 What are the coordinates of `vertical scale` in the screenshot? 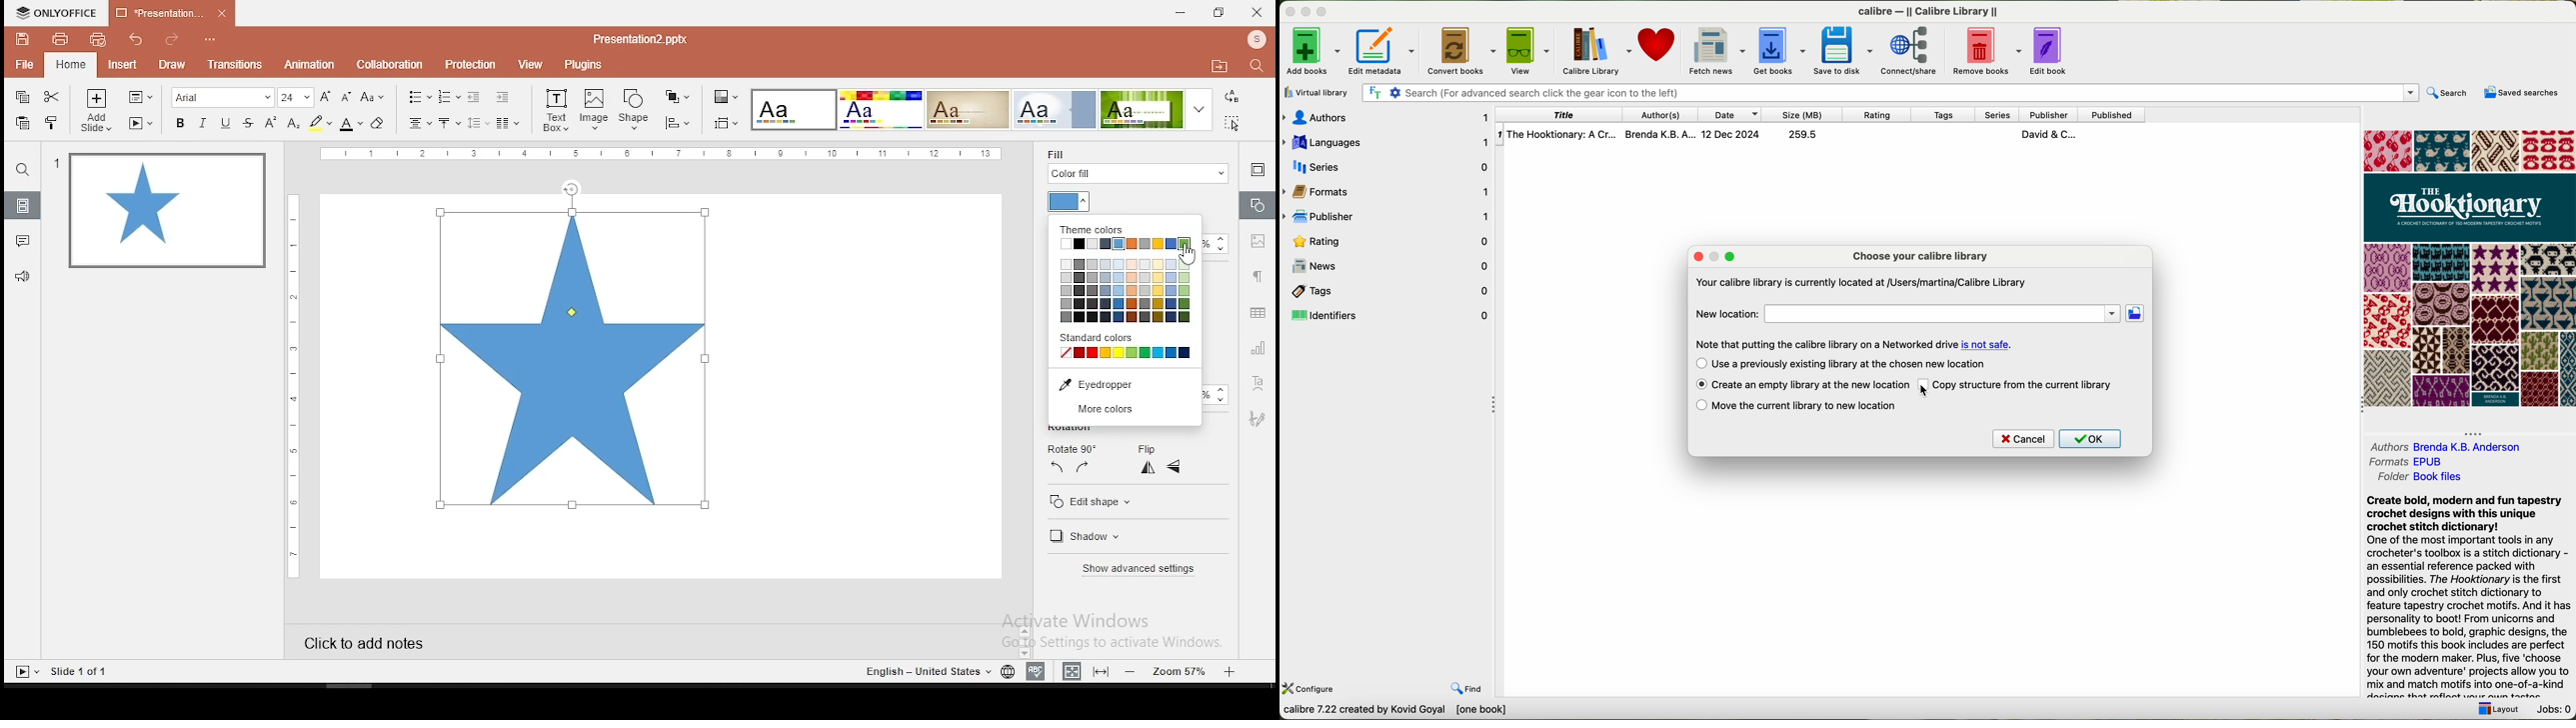 It's located at (662, 154).